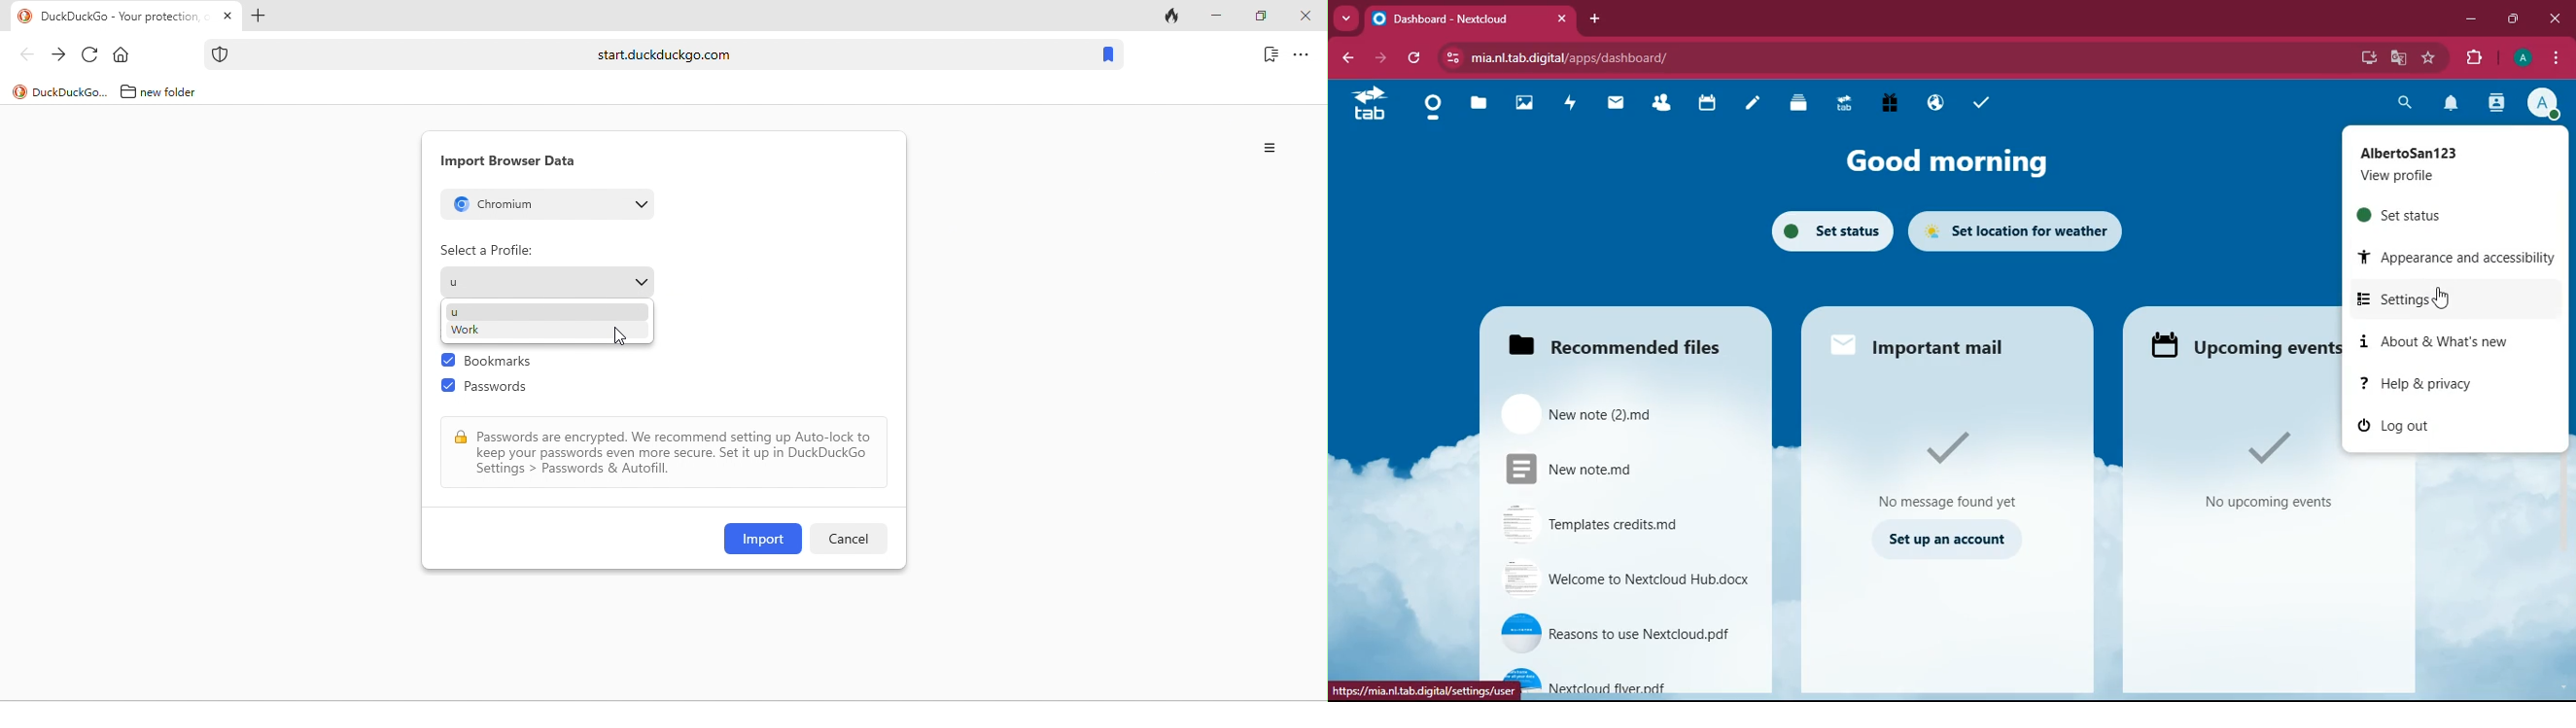  What do you see at coordinates (2552, 19) in the screenshot?
I see `close` at bounding box center [2552, 19].